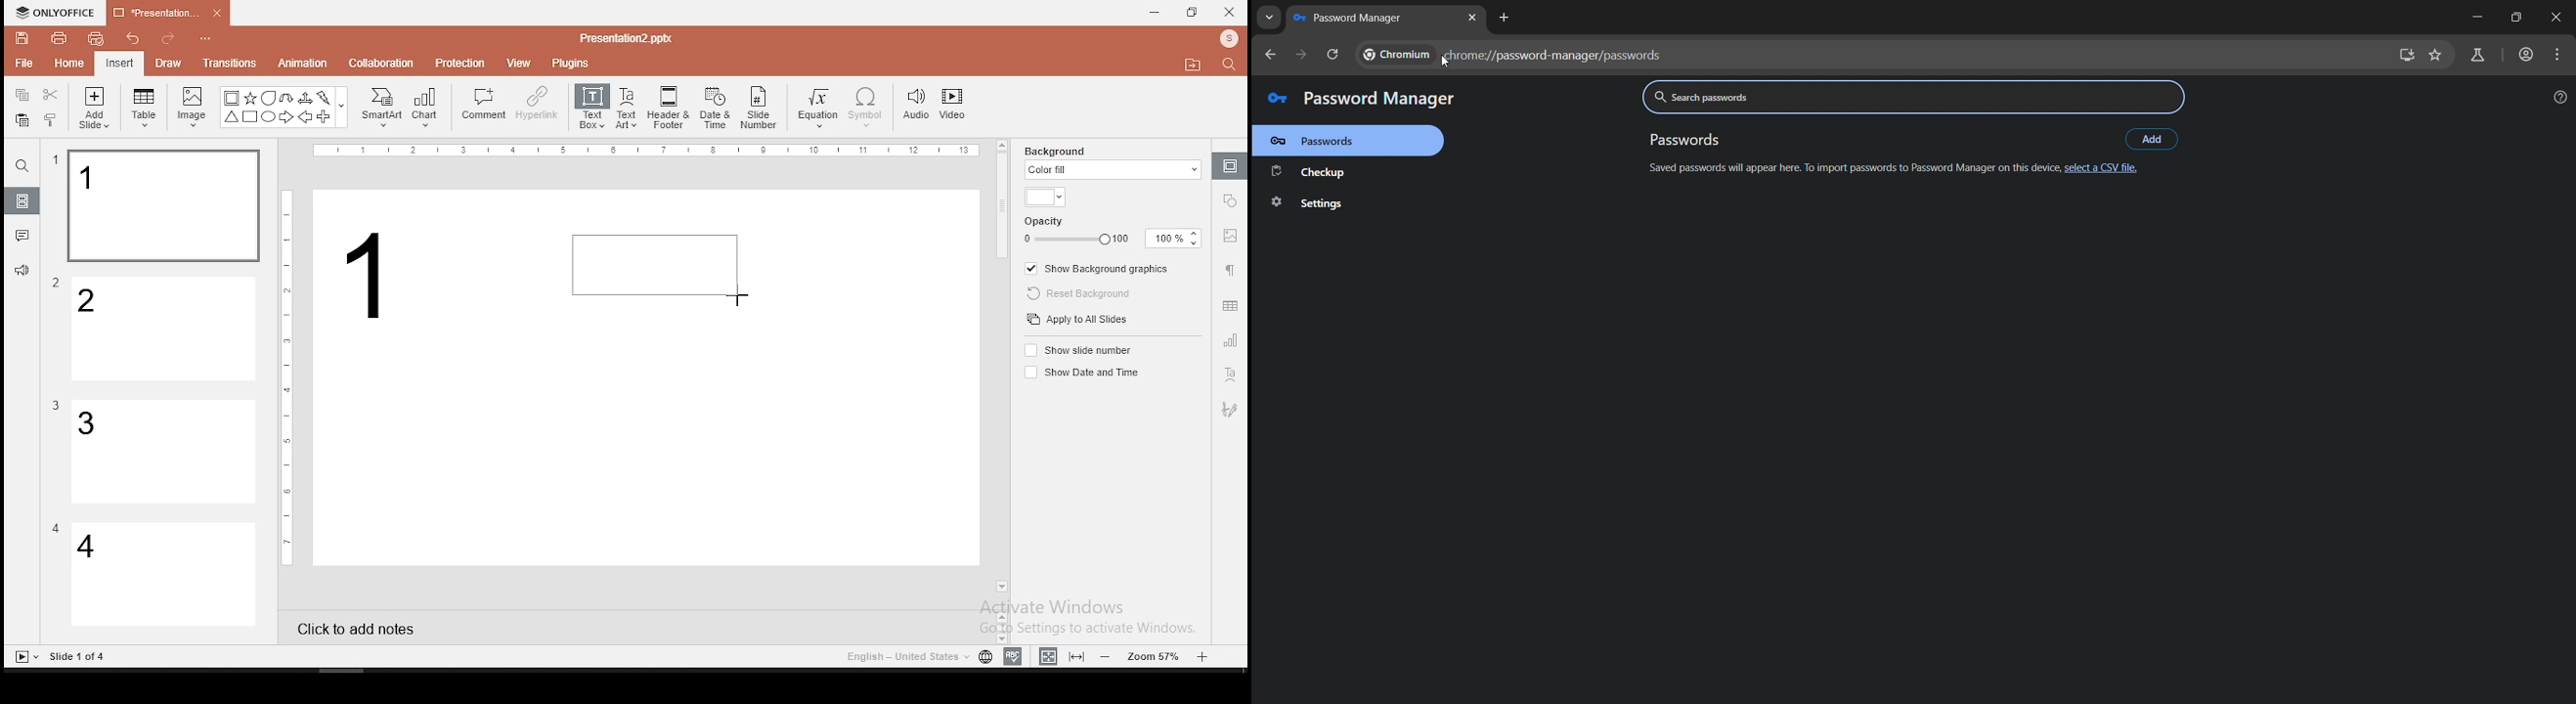 The height and width of the screenshot is (728, 2576). I want to click on Star, so click(249, 98).